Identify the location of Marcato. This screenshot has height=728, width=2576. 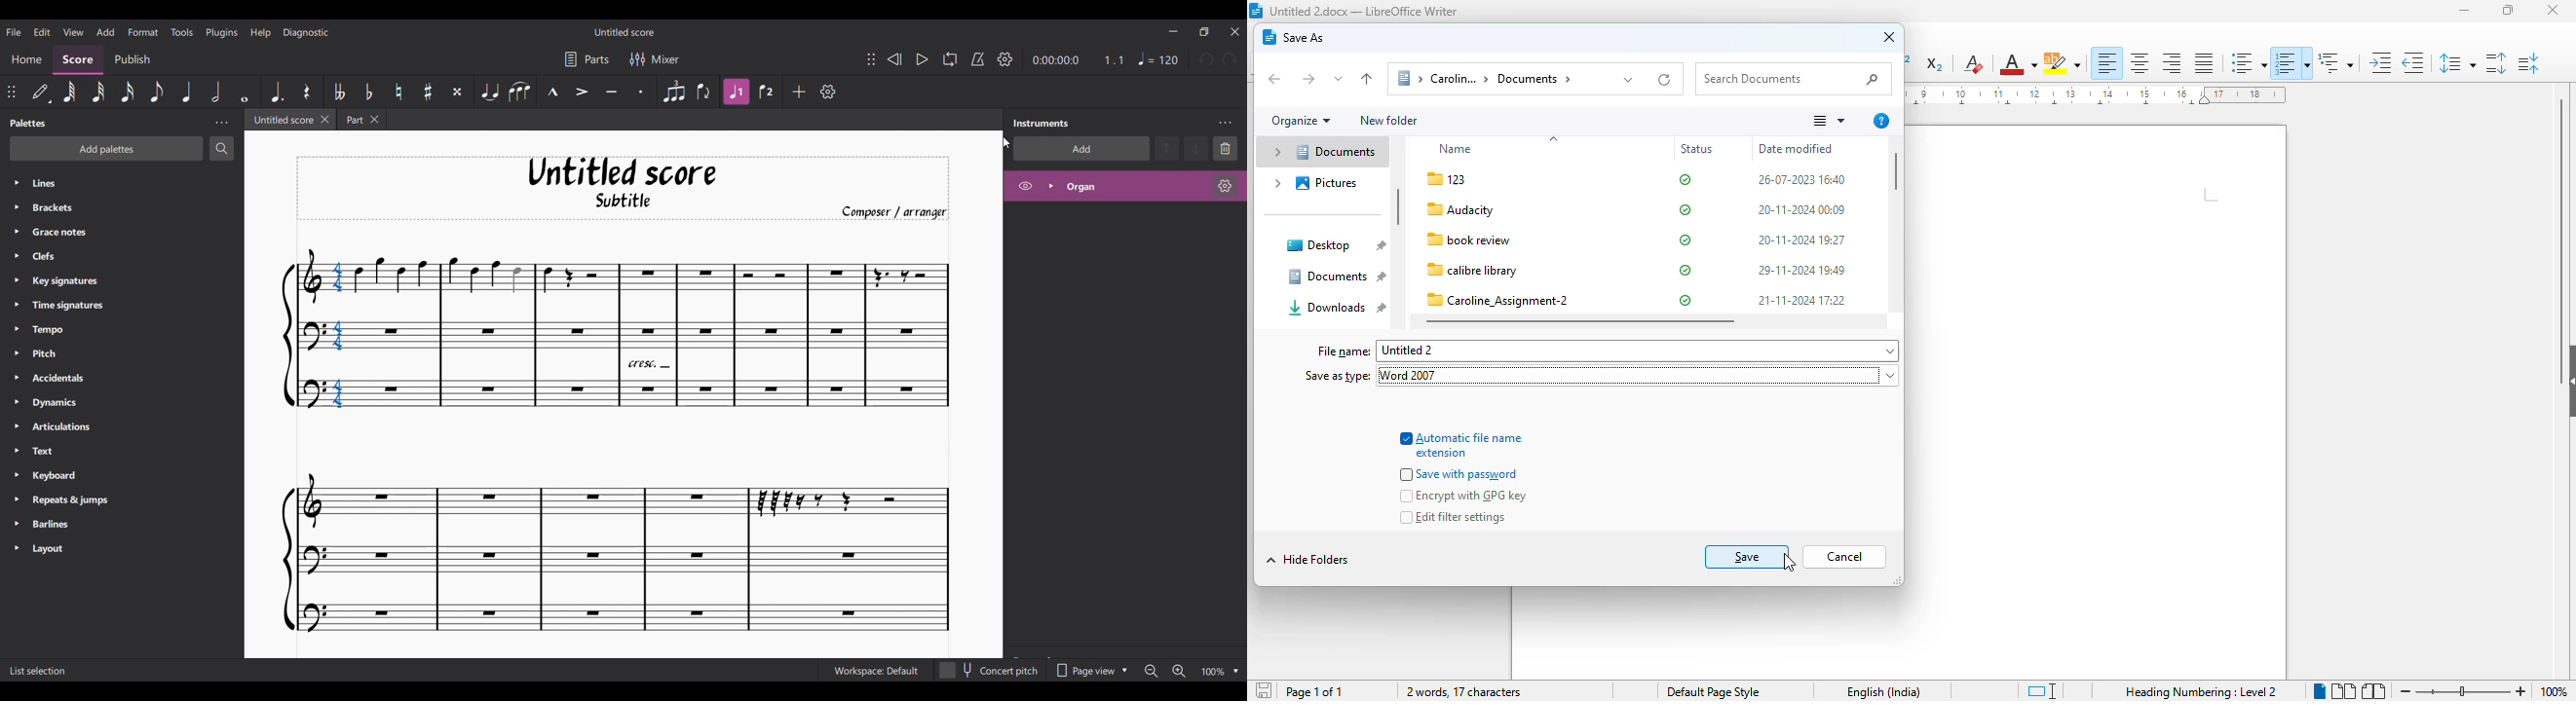
(553, 92).